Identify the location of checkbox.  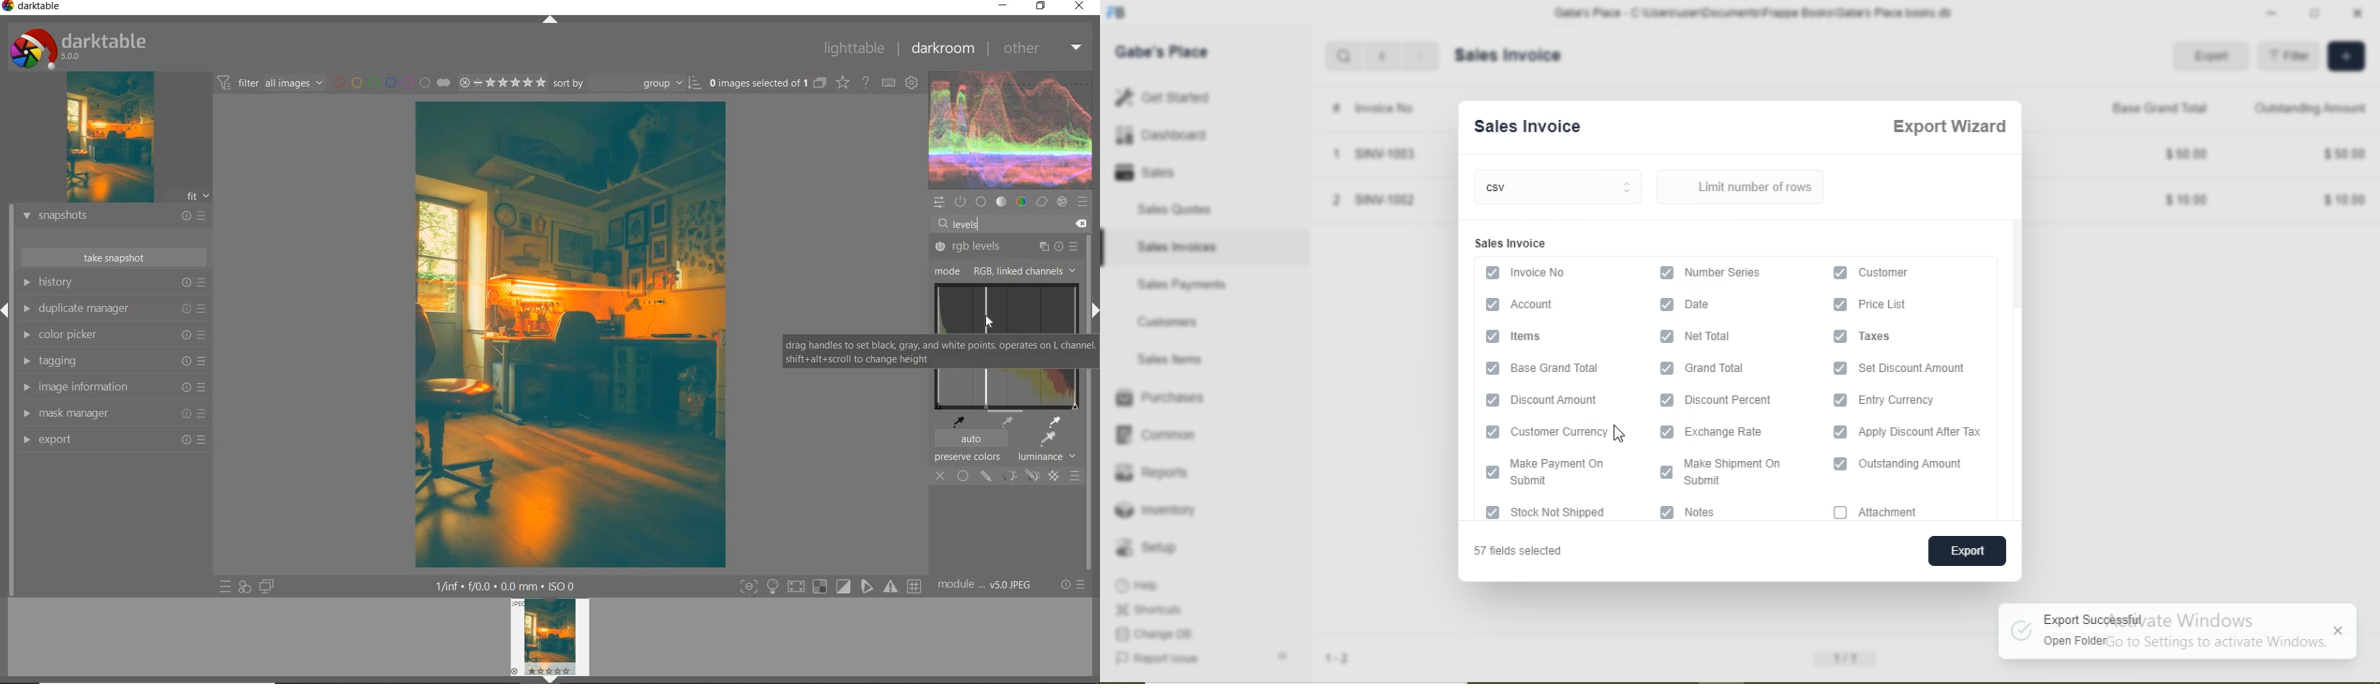
(1841, 465).